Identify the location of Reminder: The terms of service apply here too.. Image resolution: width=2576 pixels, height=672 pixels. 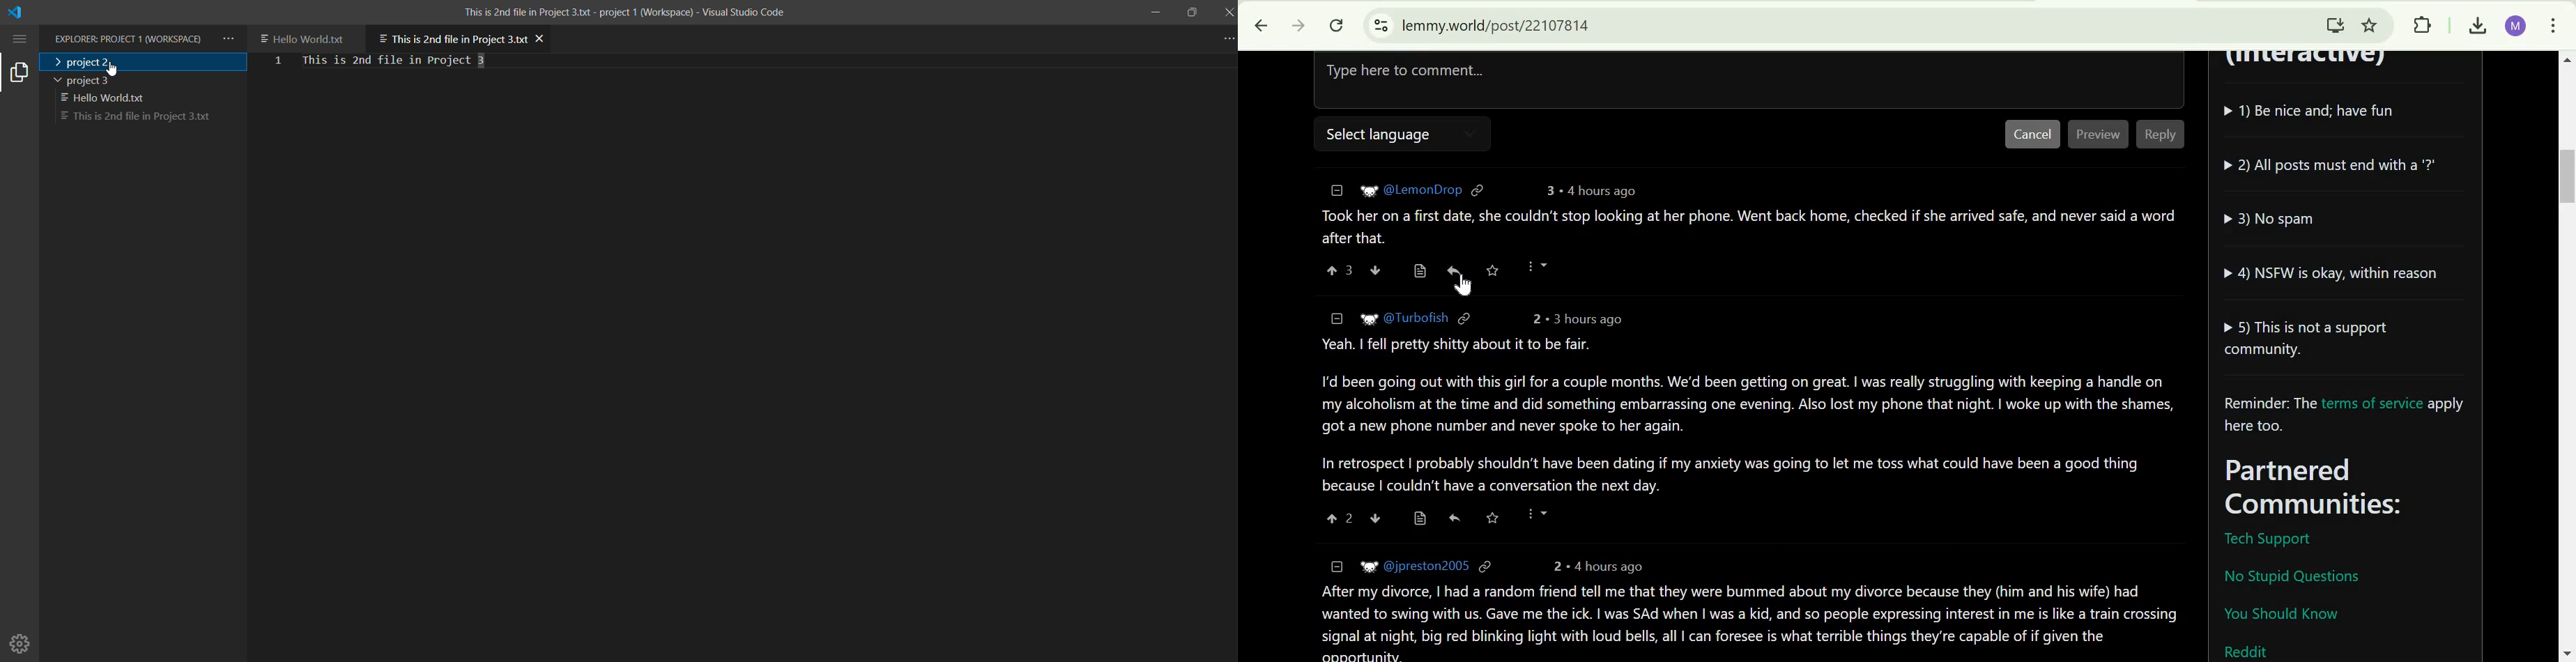
(2349, 413).